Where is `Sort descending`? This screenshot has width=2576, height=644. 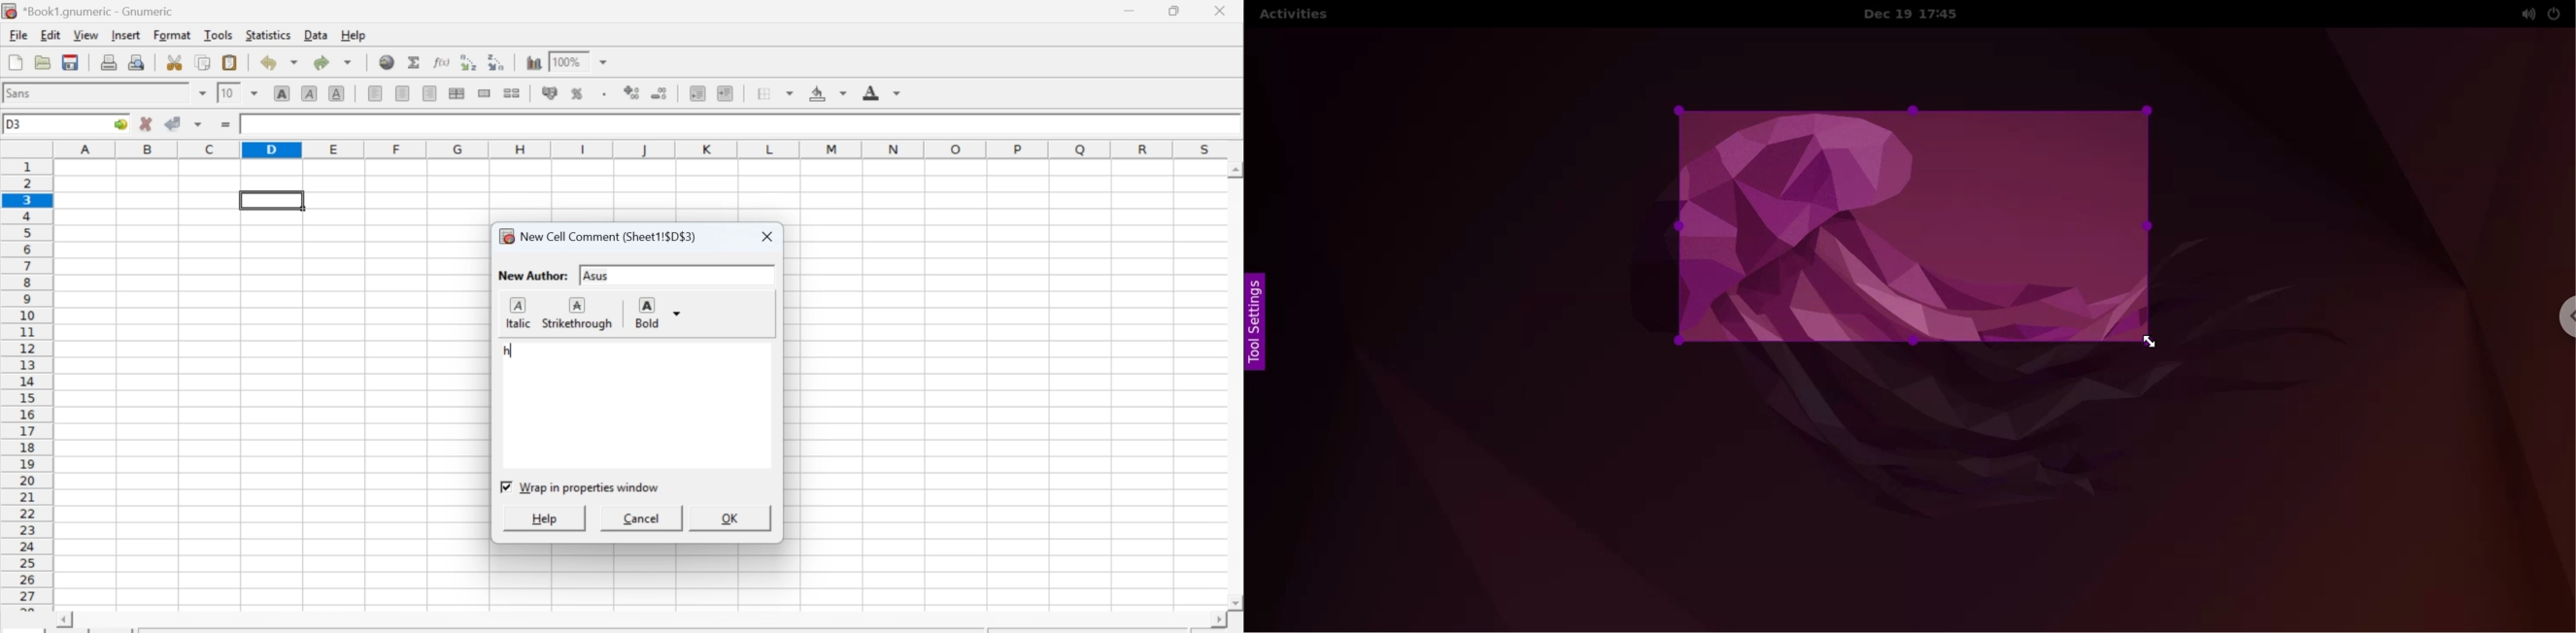
Sort descending is located at coordinates (497, 64).